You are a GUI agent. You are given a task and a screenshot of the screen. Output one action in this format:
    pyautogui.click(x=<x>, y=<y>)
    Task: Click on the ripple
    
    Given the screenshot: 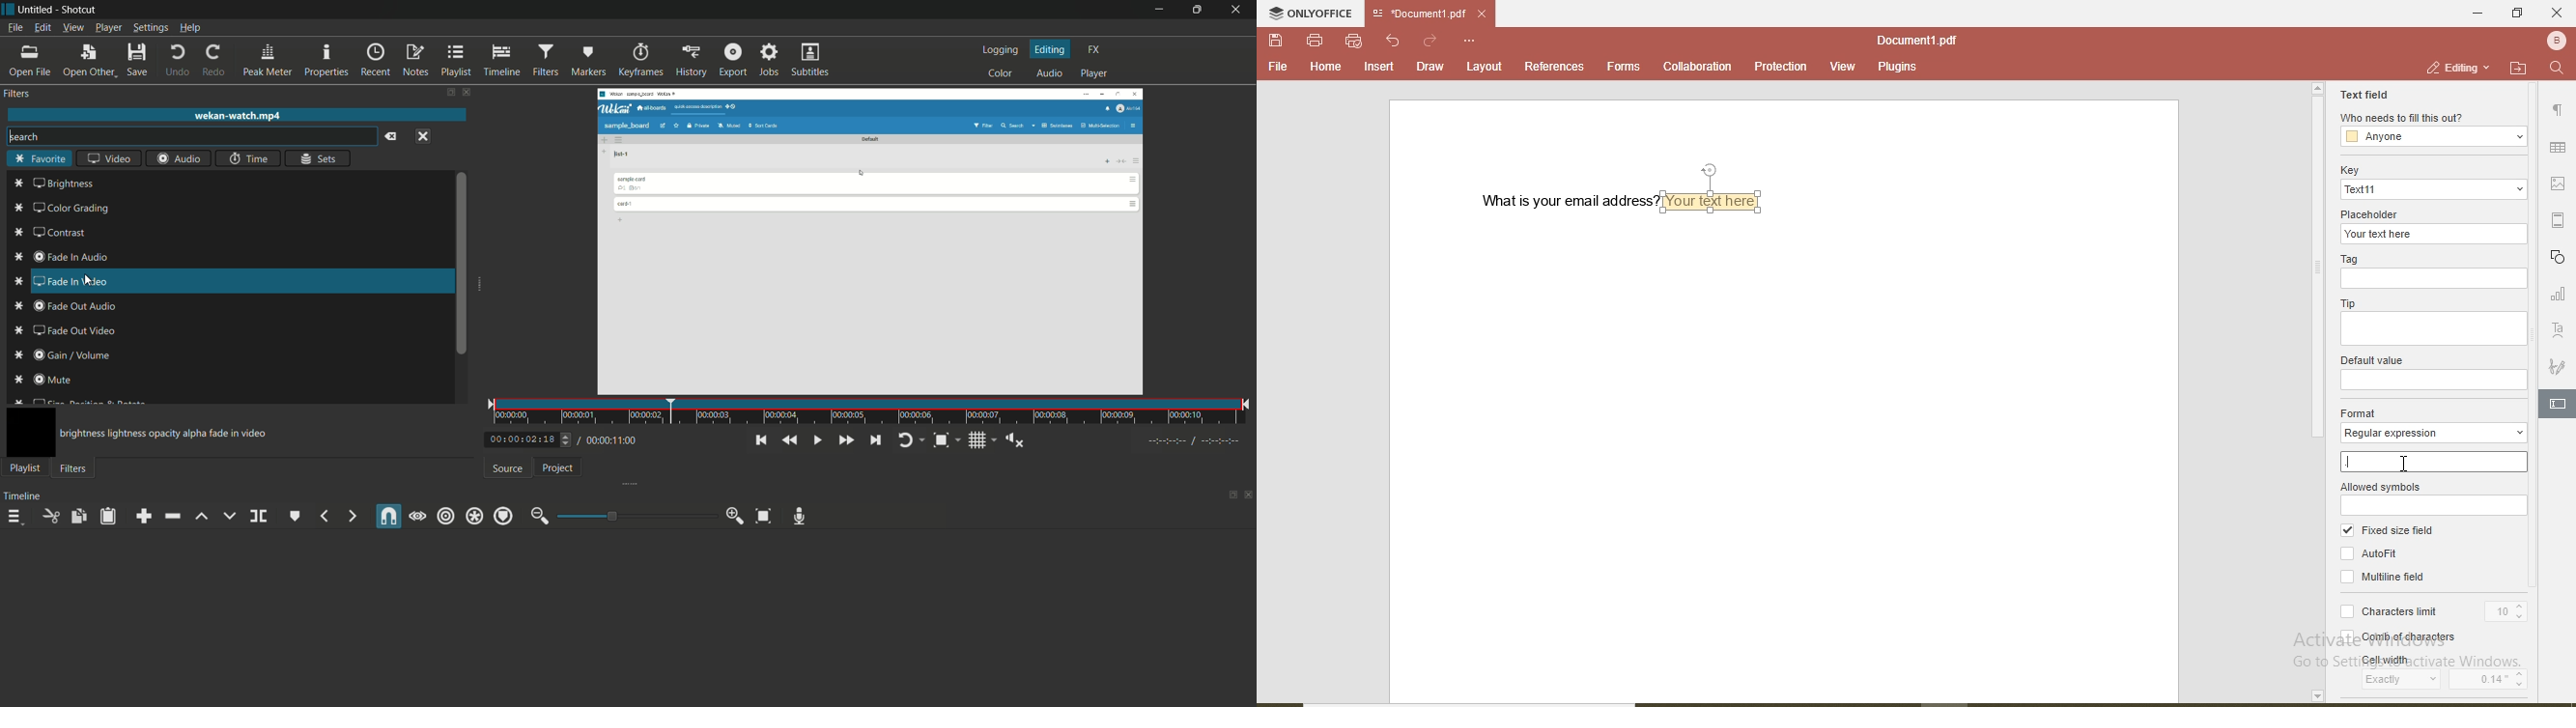 What is the action you would take?
    pyautogui.click(x=446, y=517)
    